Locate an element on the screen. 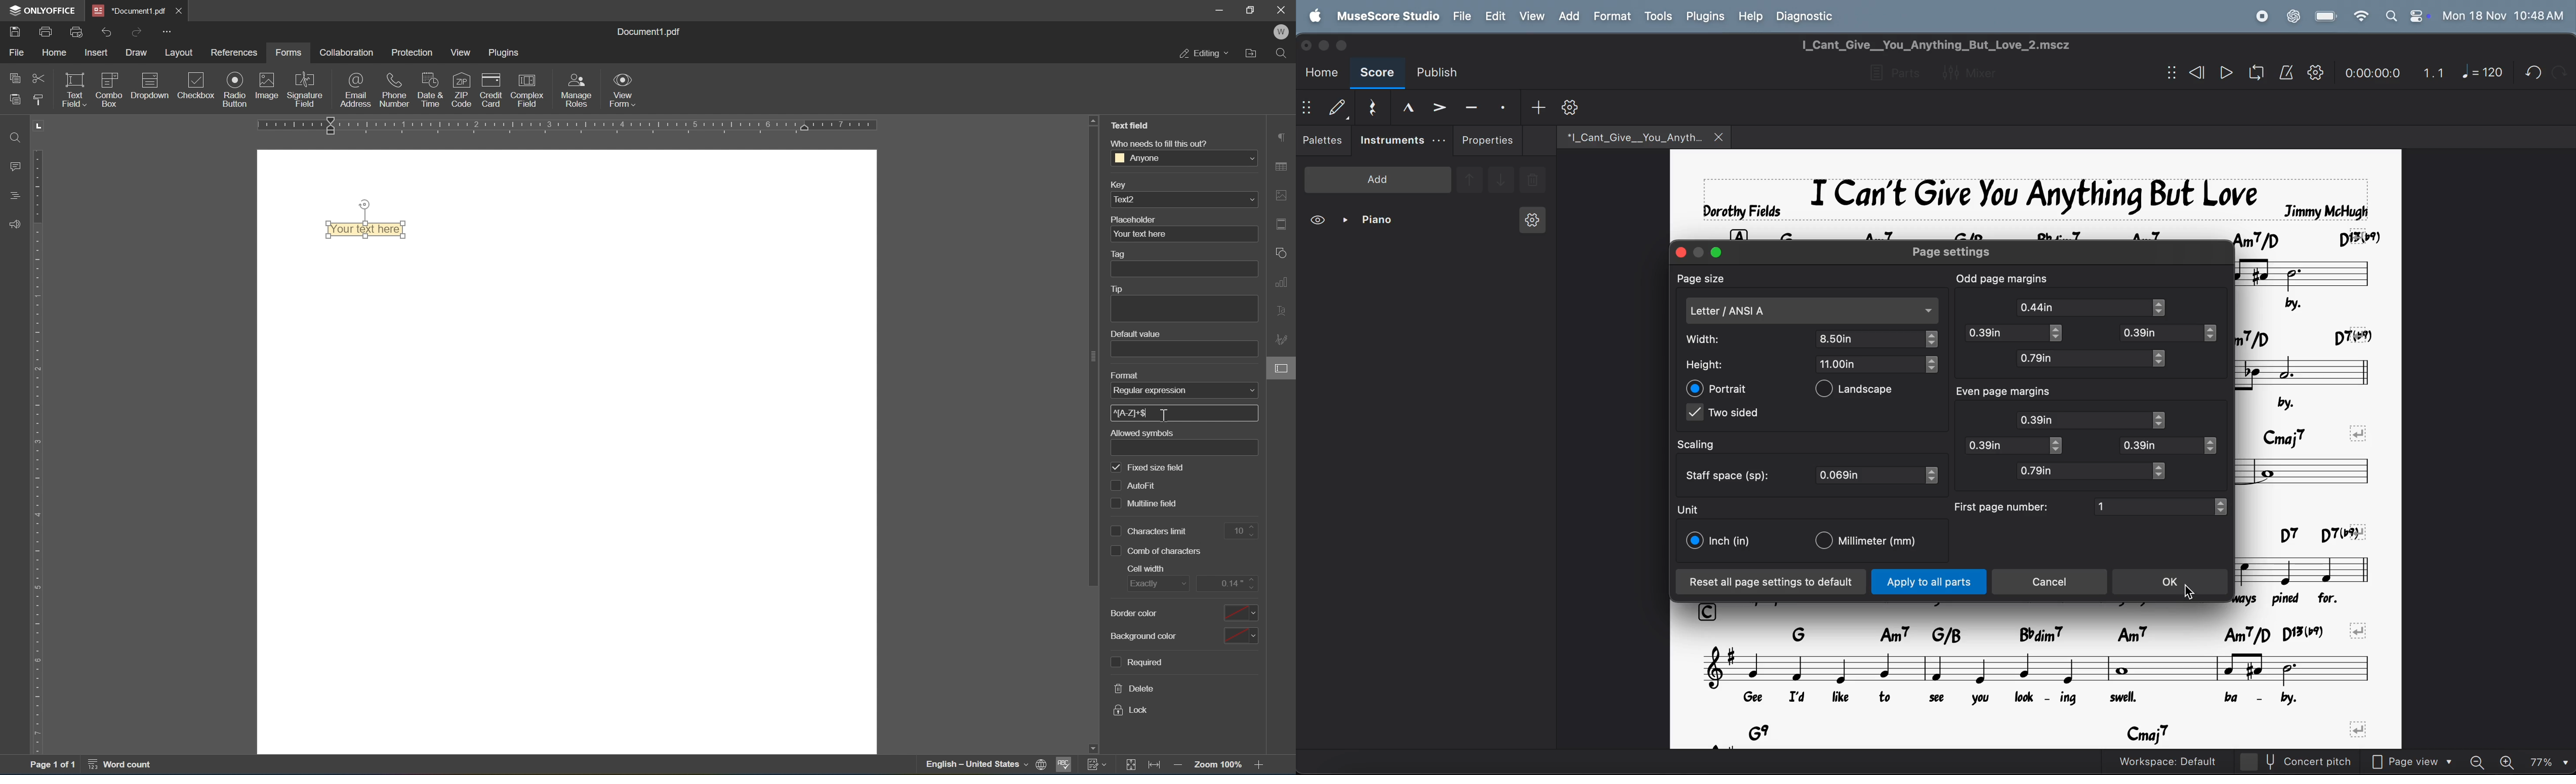  add is located at coordinates (1378, 179).